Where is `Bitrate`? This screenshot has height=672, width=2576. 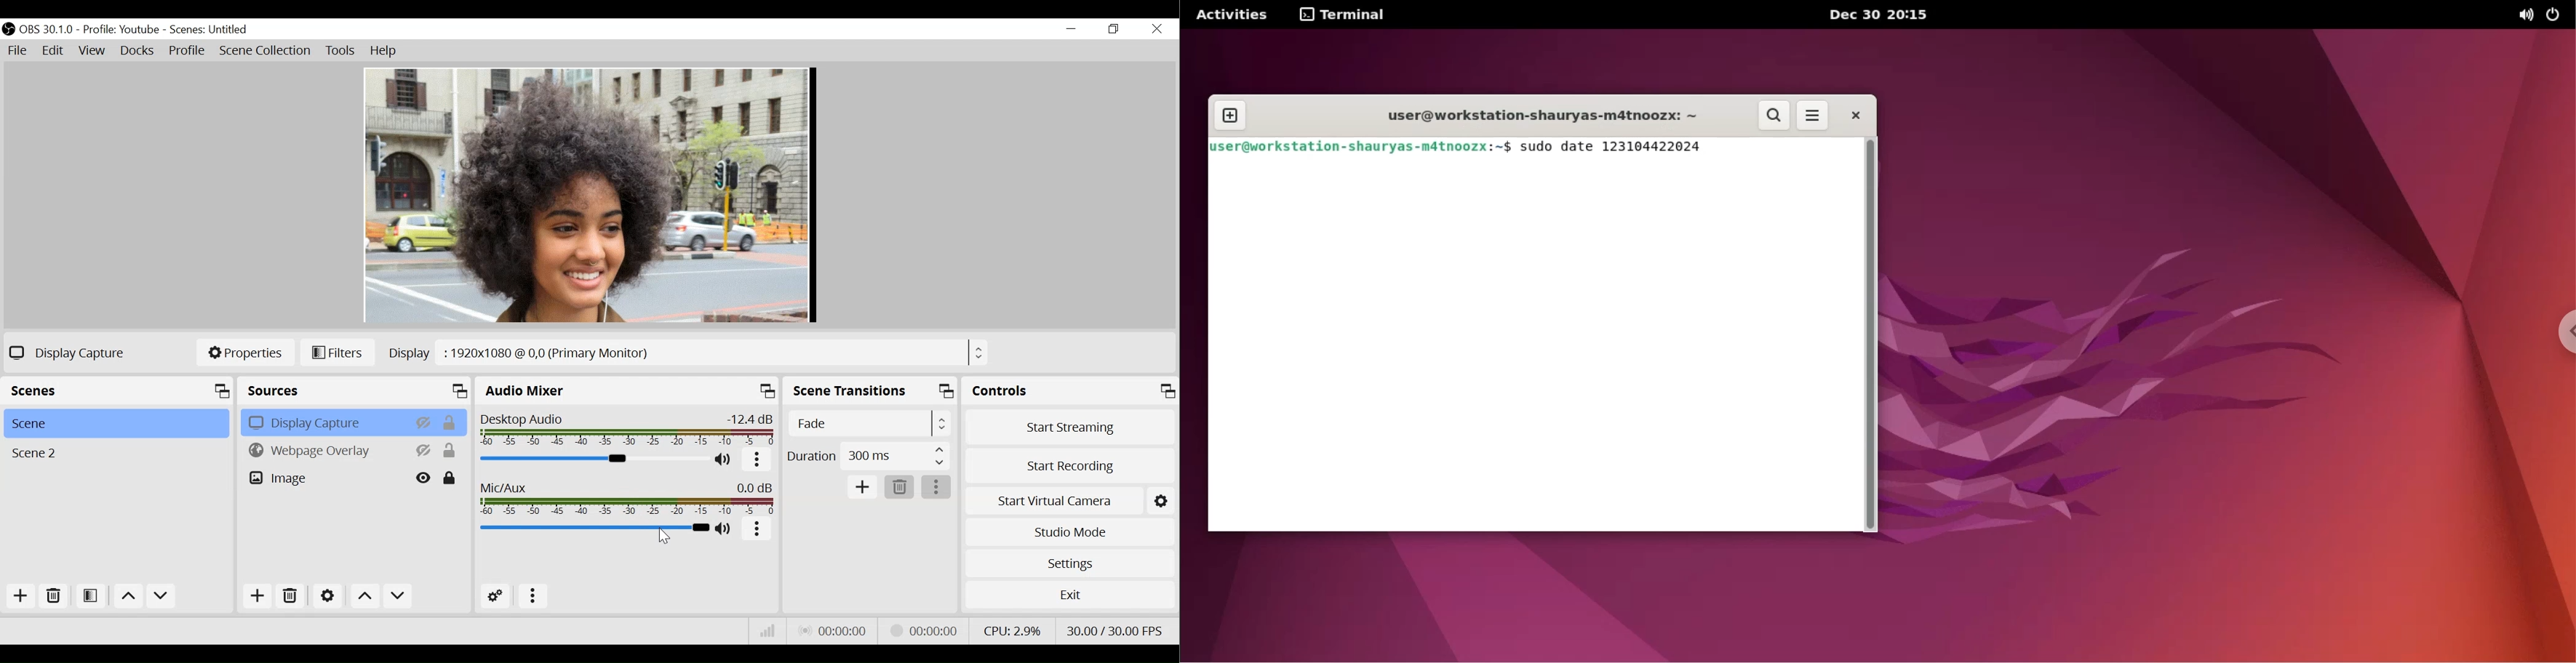
Bitrate is located at coordinates (769, 630).